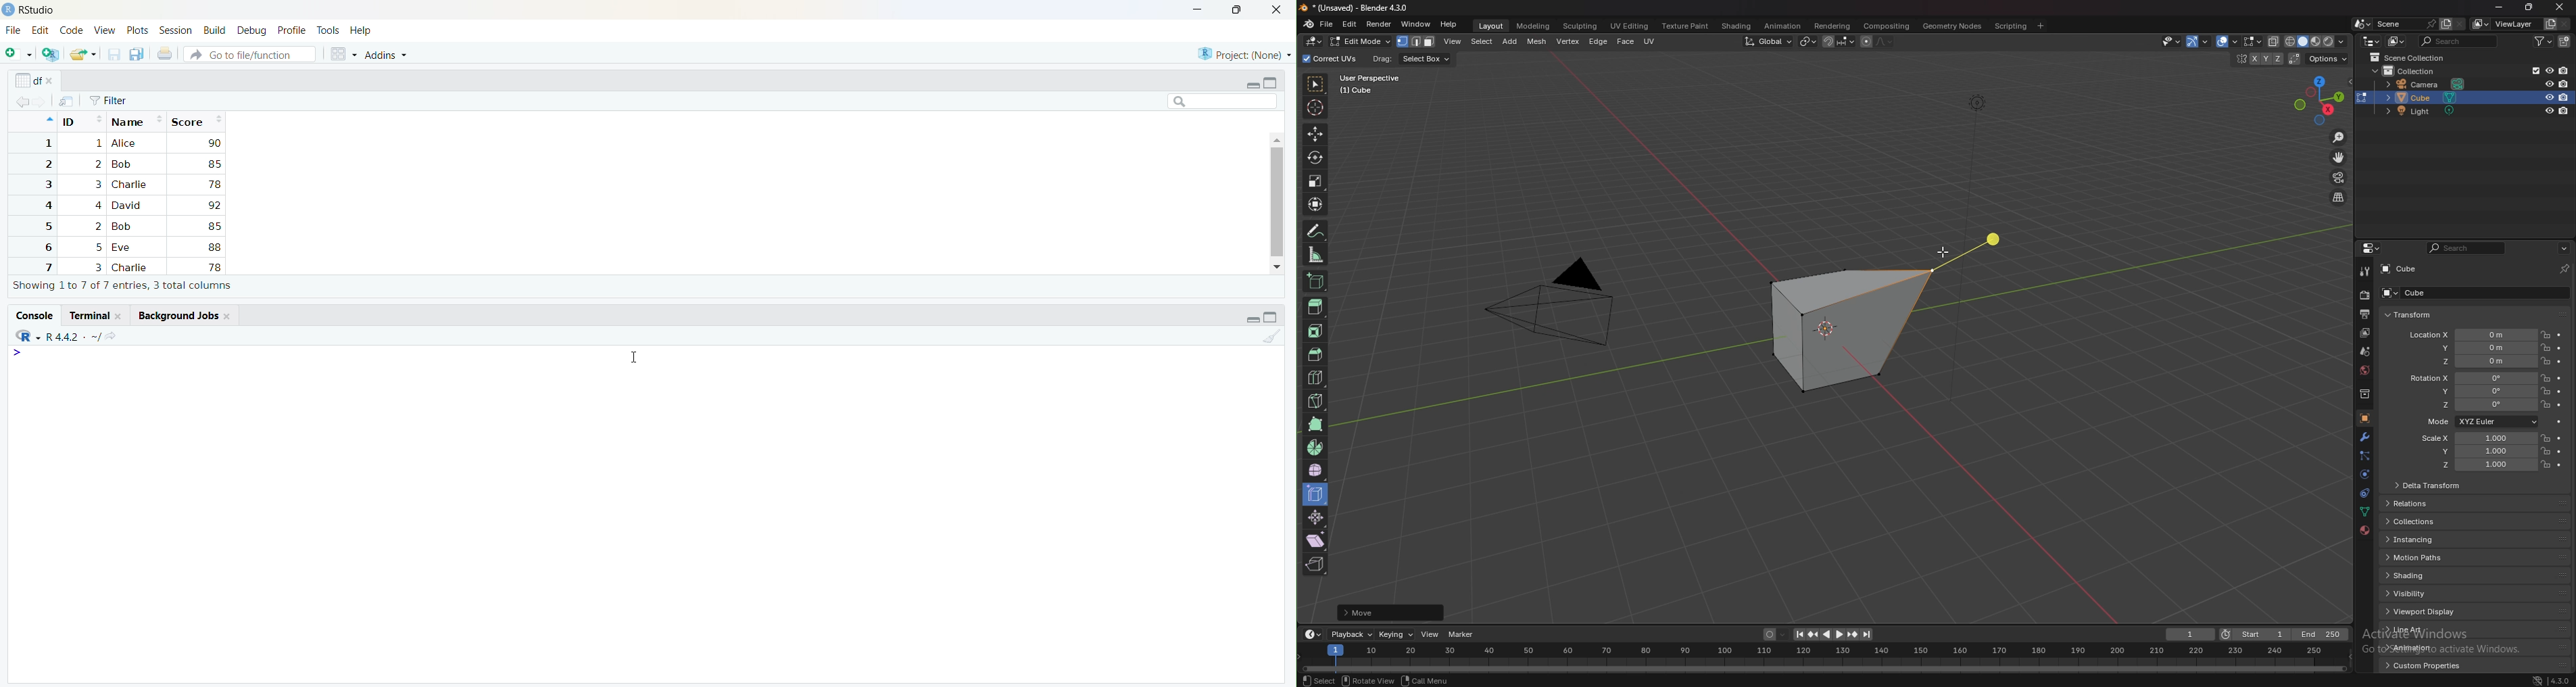  Describe the element at coordinates (97, 267) in the screenshot. I see `3` at that location.